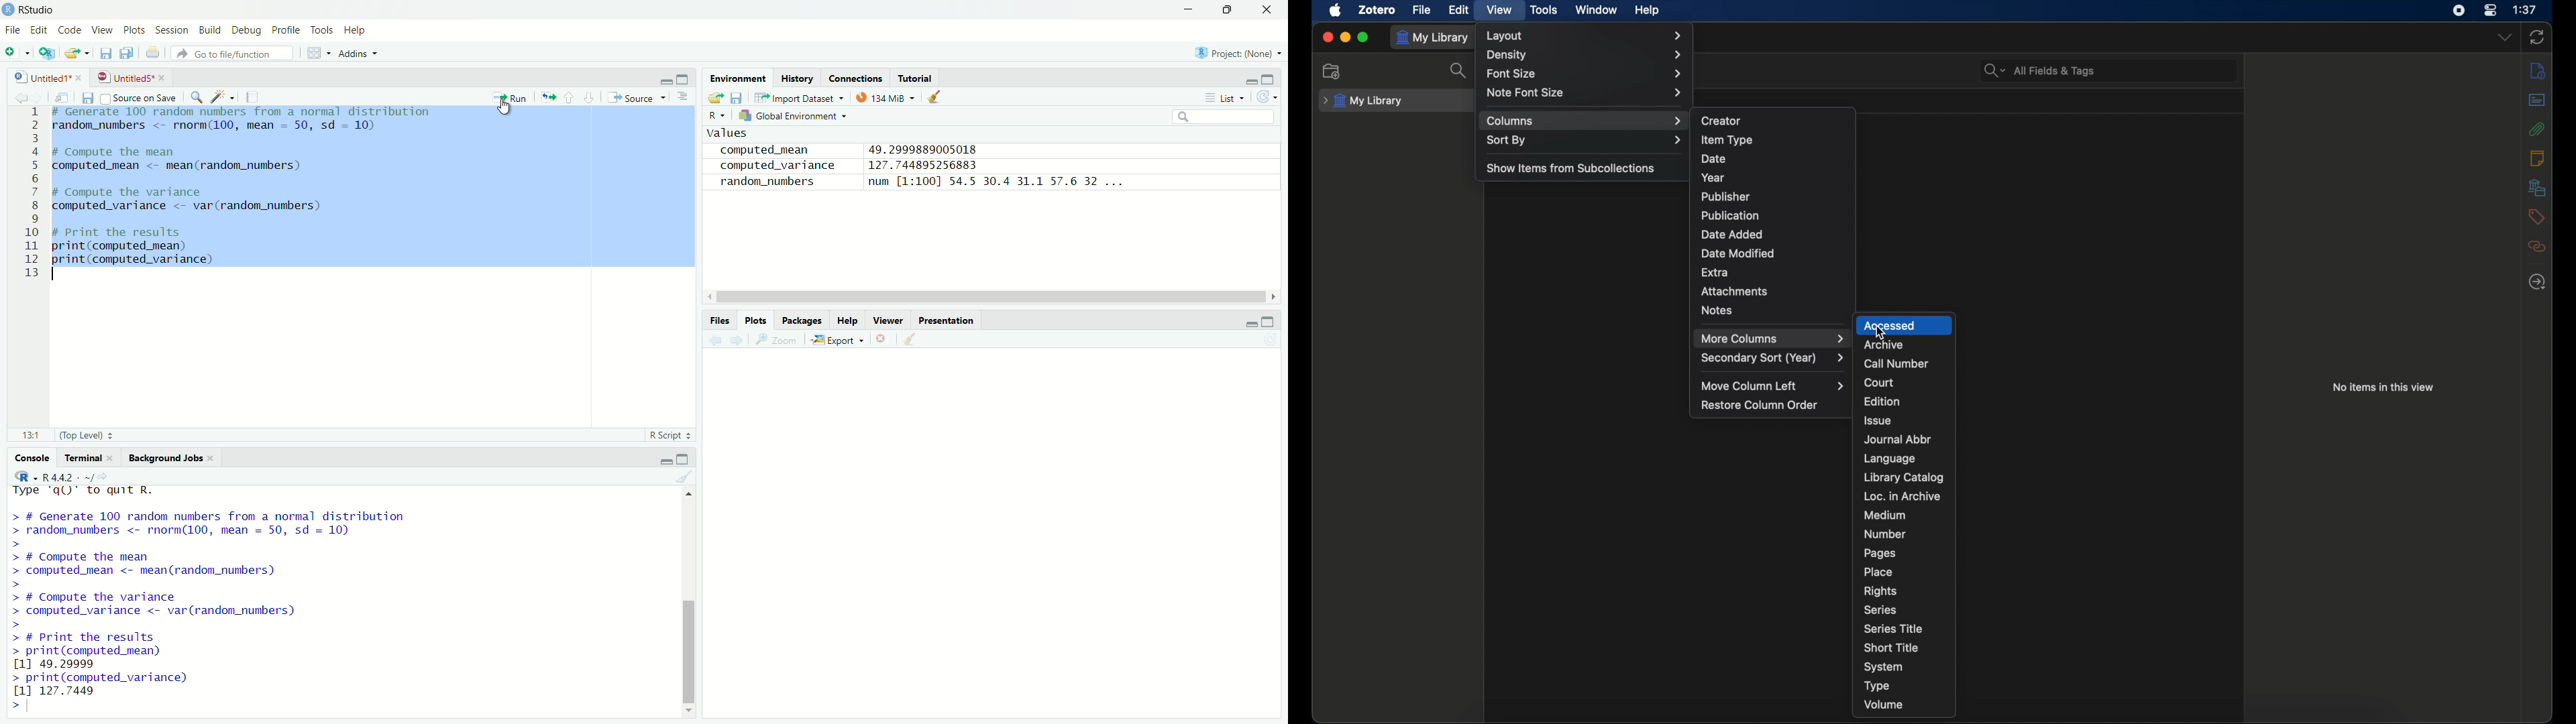 The height and width of the screenshot is (728, 2576). Describe the element at coordinates (2536, 187) in the screenshot. I see `libraries` at that location.